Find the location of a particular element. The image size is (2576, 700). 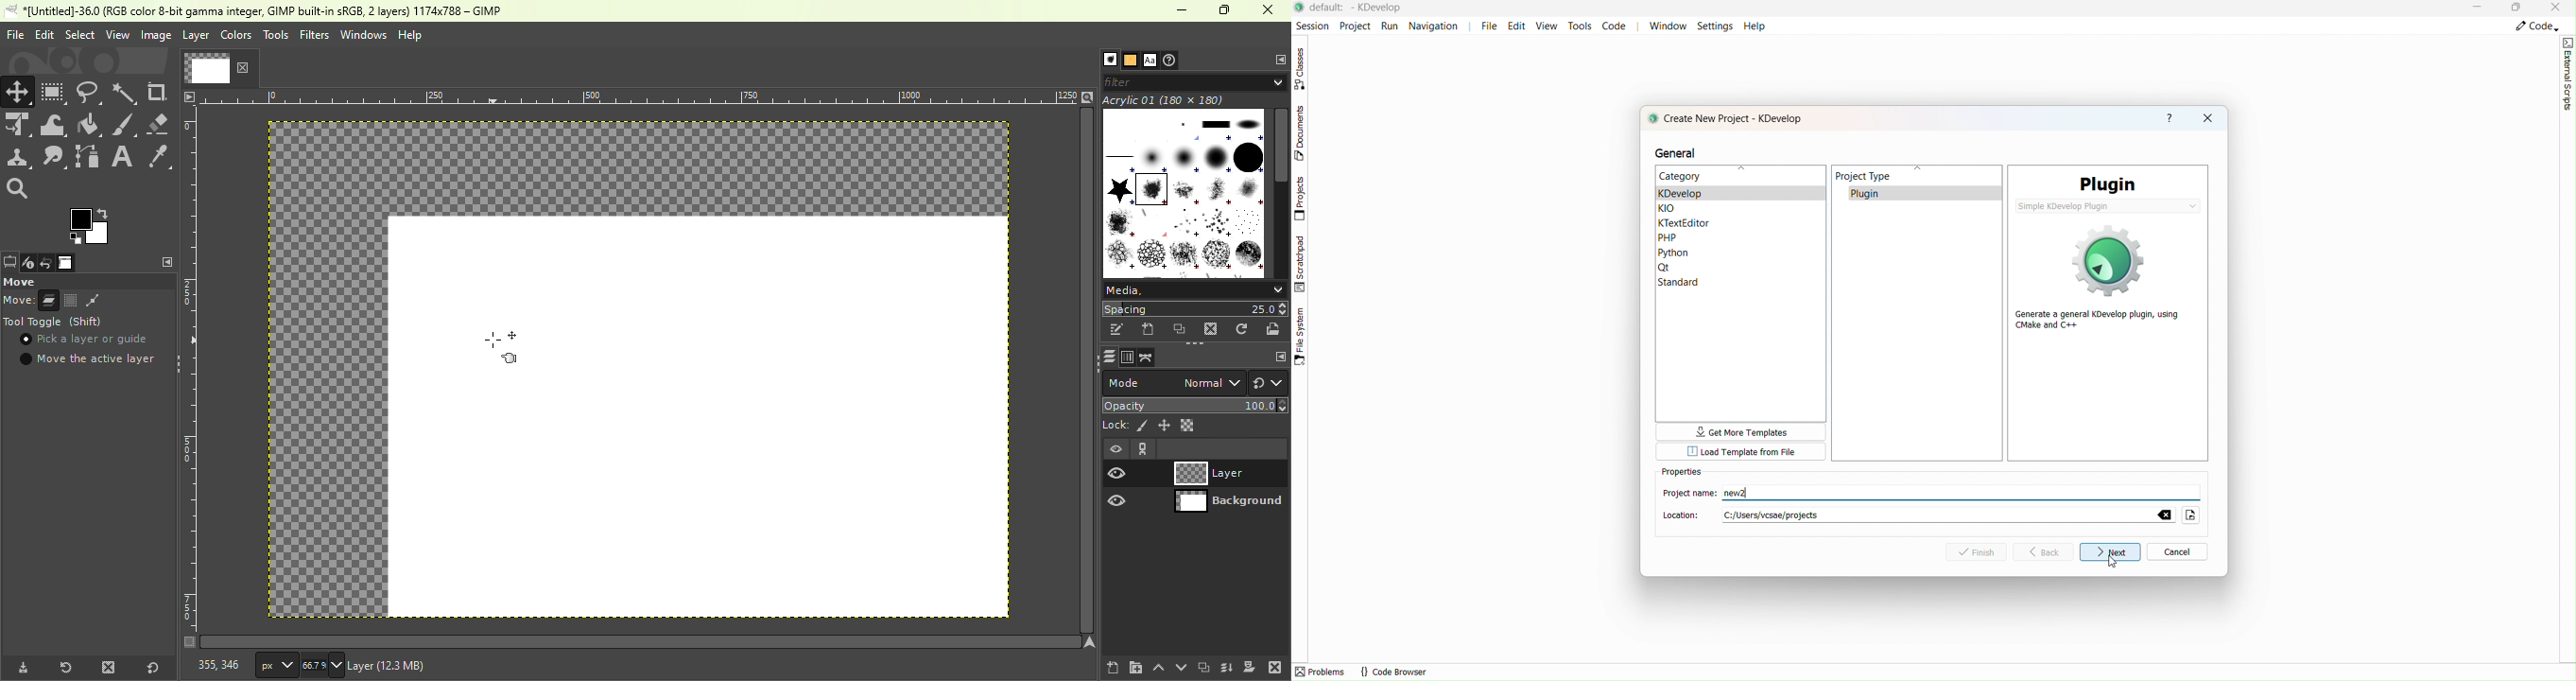

Horizontal scrollbar is located at coordinates (1087, 371).